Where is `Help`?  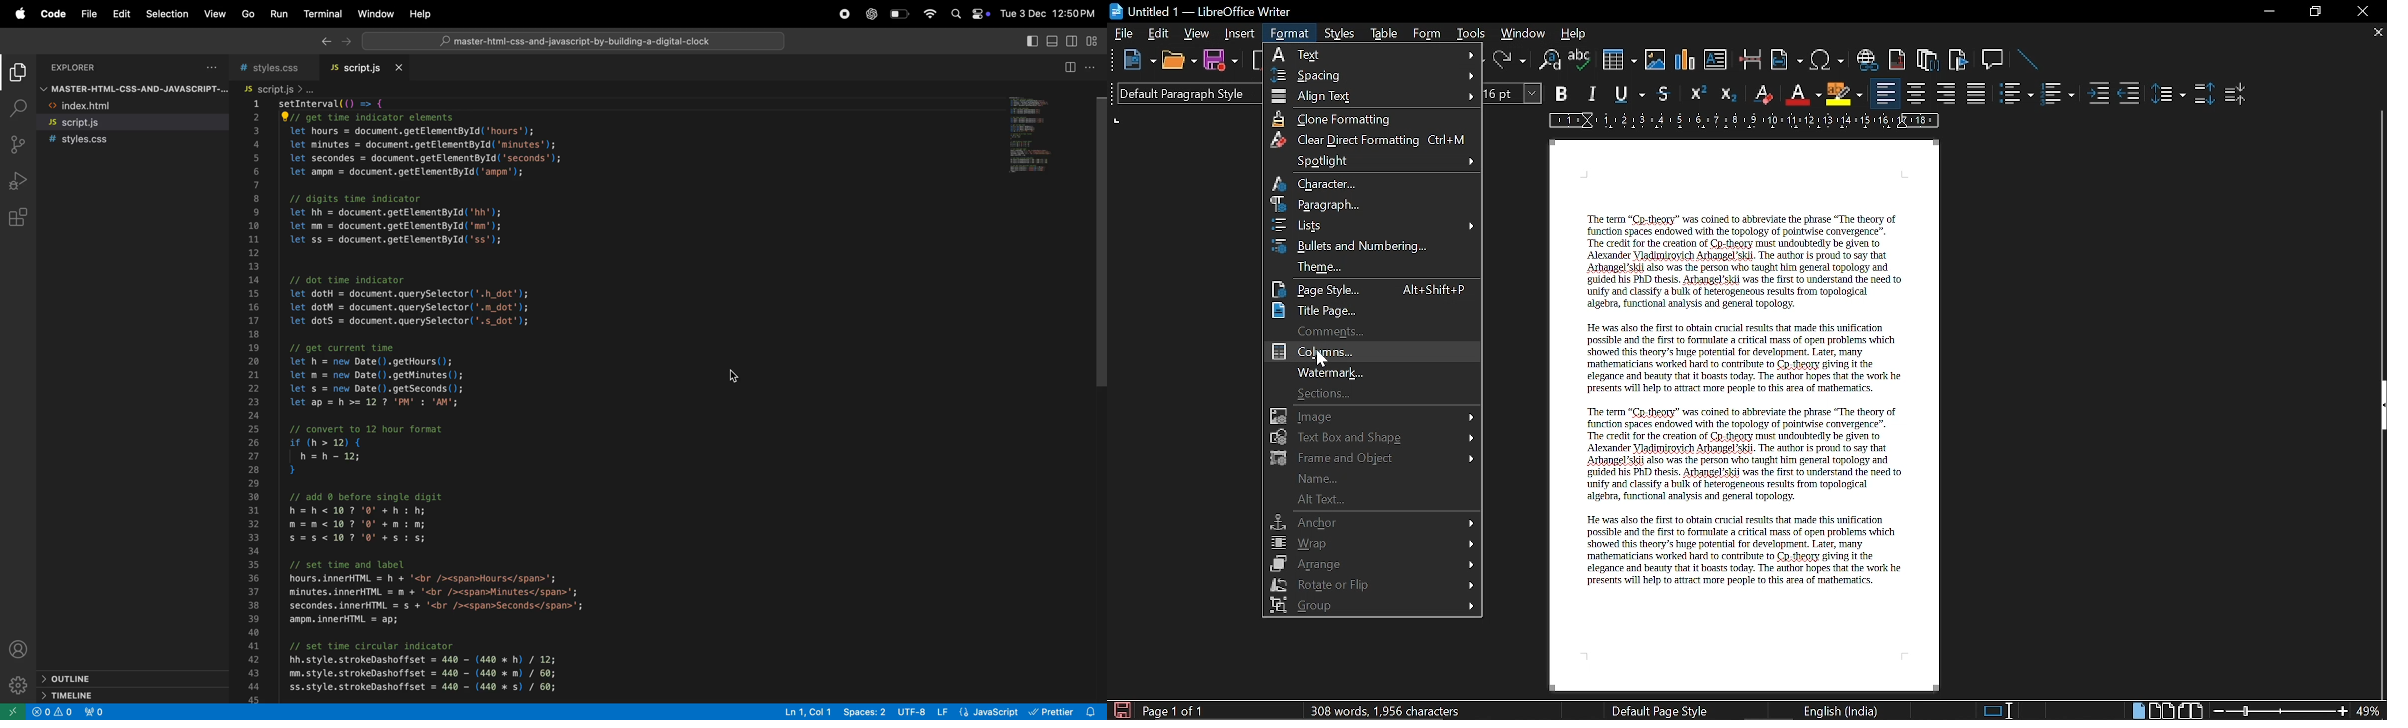
Help is located at coordinates (1575, 34).